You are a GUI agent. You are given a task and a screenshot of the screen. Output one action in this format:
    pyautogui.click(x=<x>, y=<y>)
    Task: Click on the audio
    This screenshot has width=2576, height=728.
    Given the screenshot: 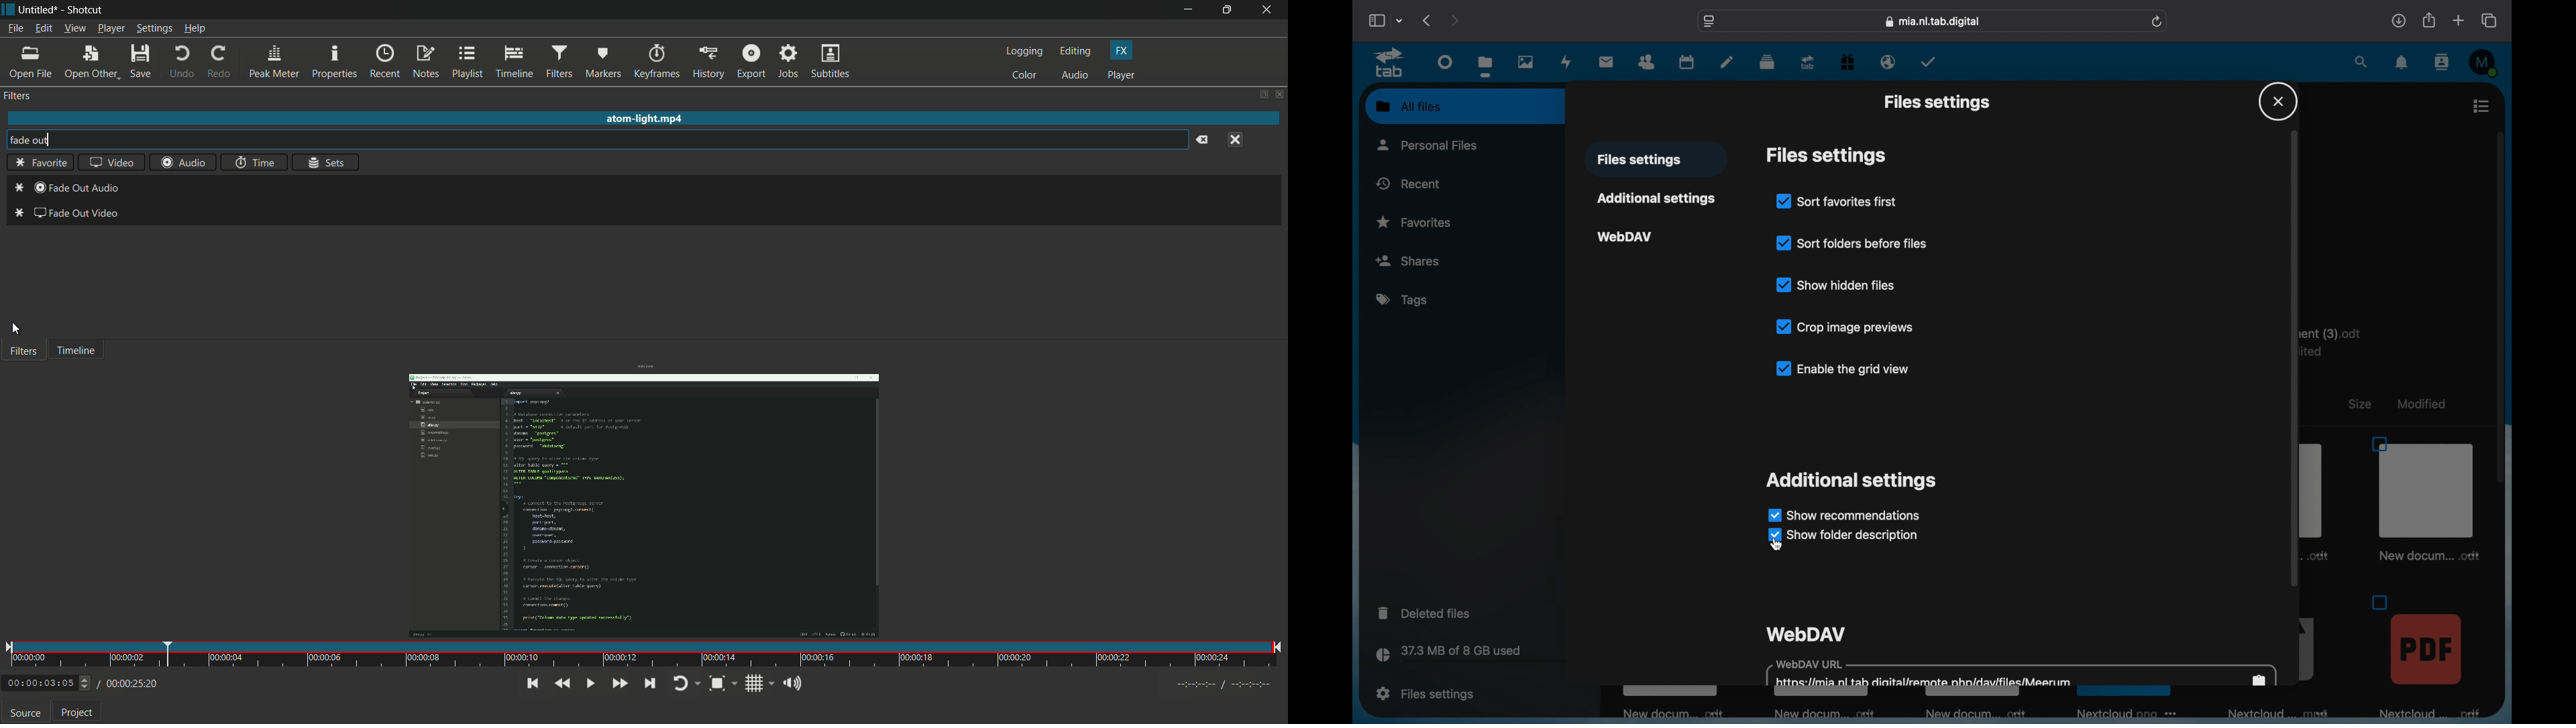 What is the action you would take?
    pyautogui.click(x=1075, y=76)
    